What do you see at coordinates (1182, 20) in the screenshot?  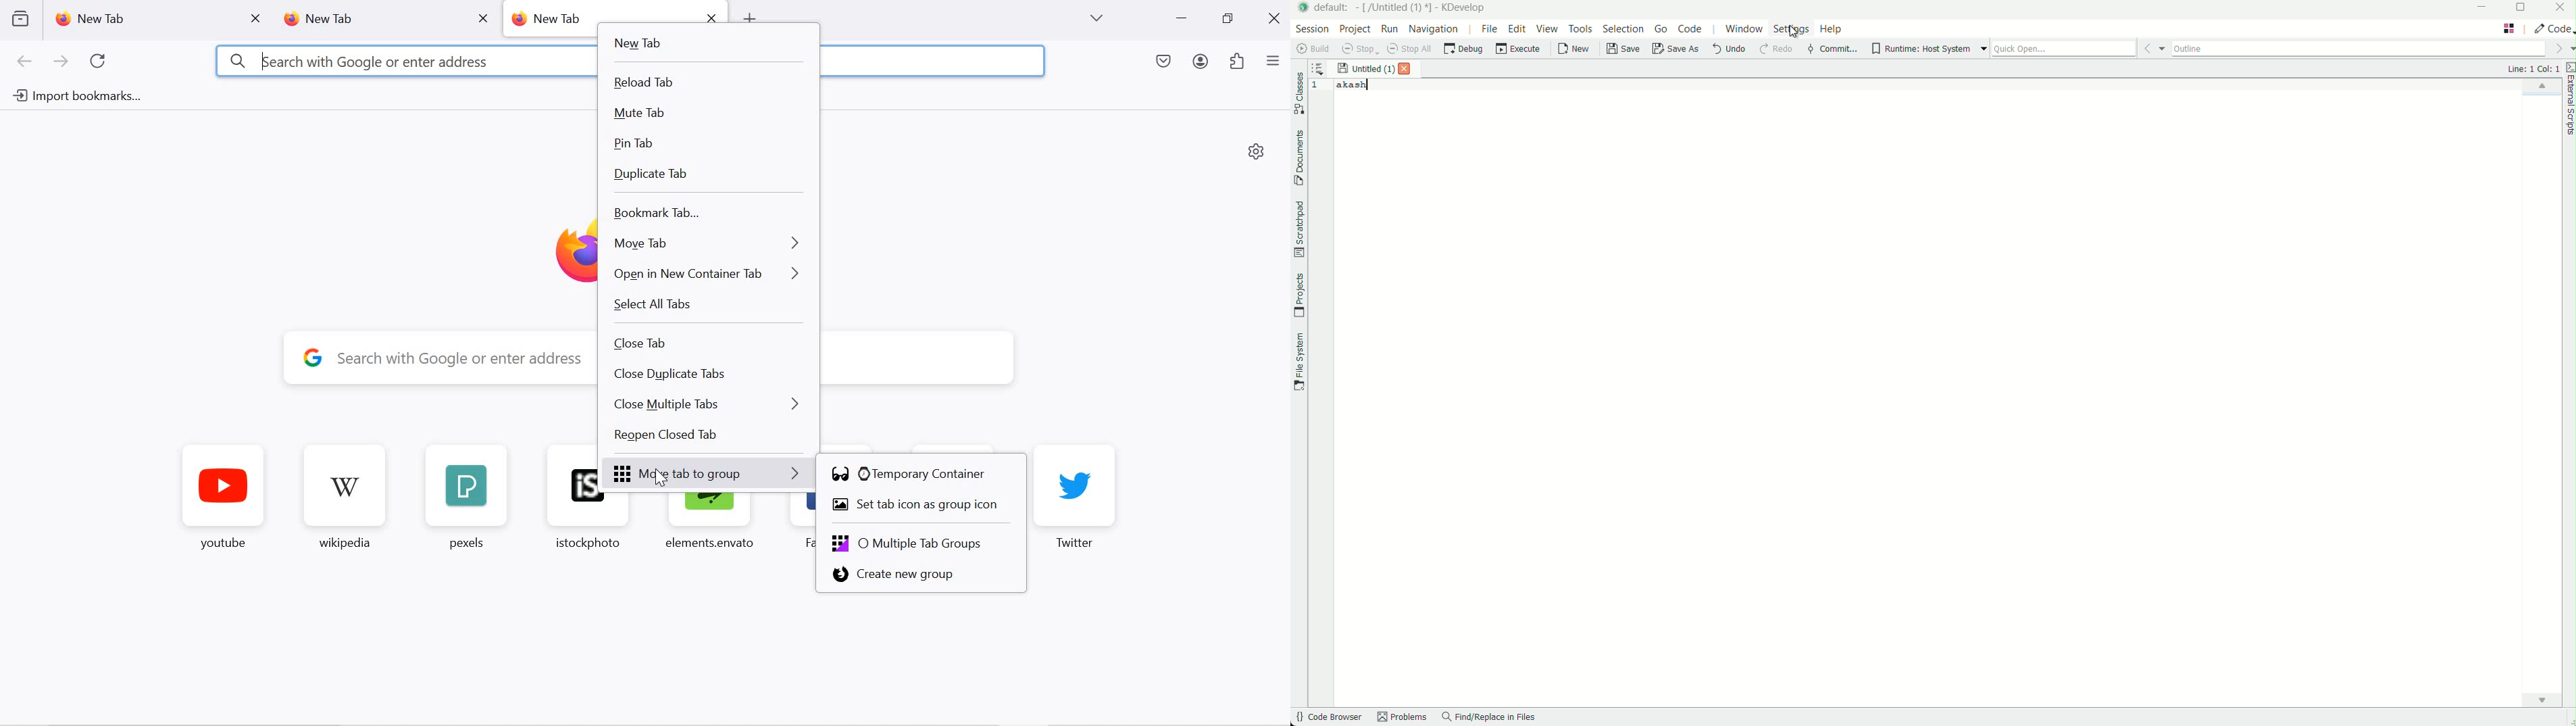 I see `minimize` at bounding box center [1182, 20].